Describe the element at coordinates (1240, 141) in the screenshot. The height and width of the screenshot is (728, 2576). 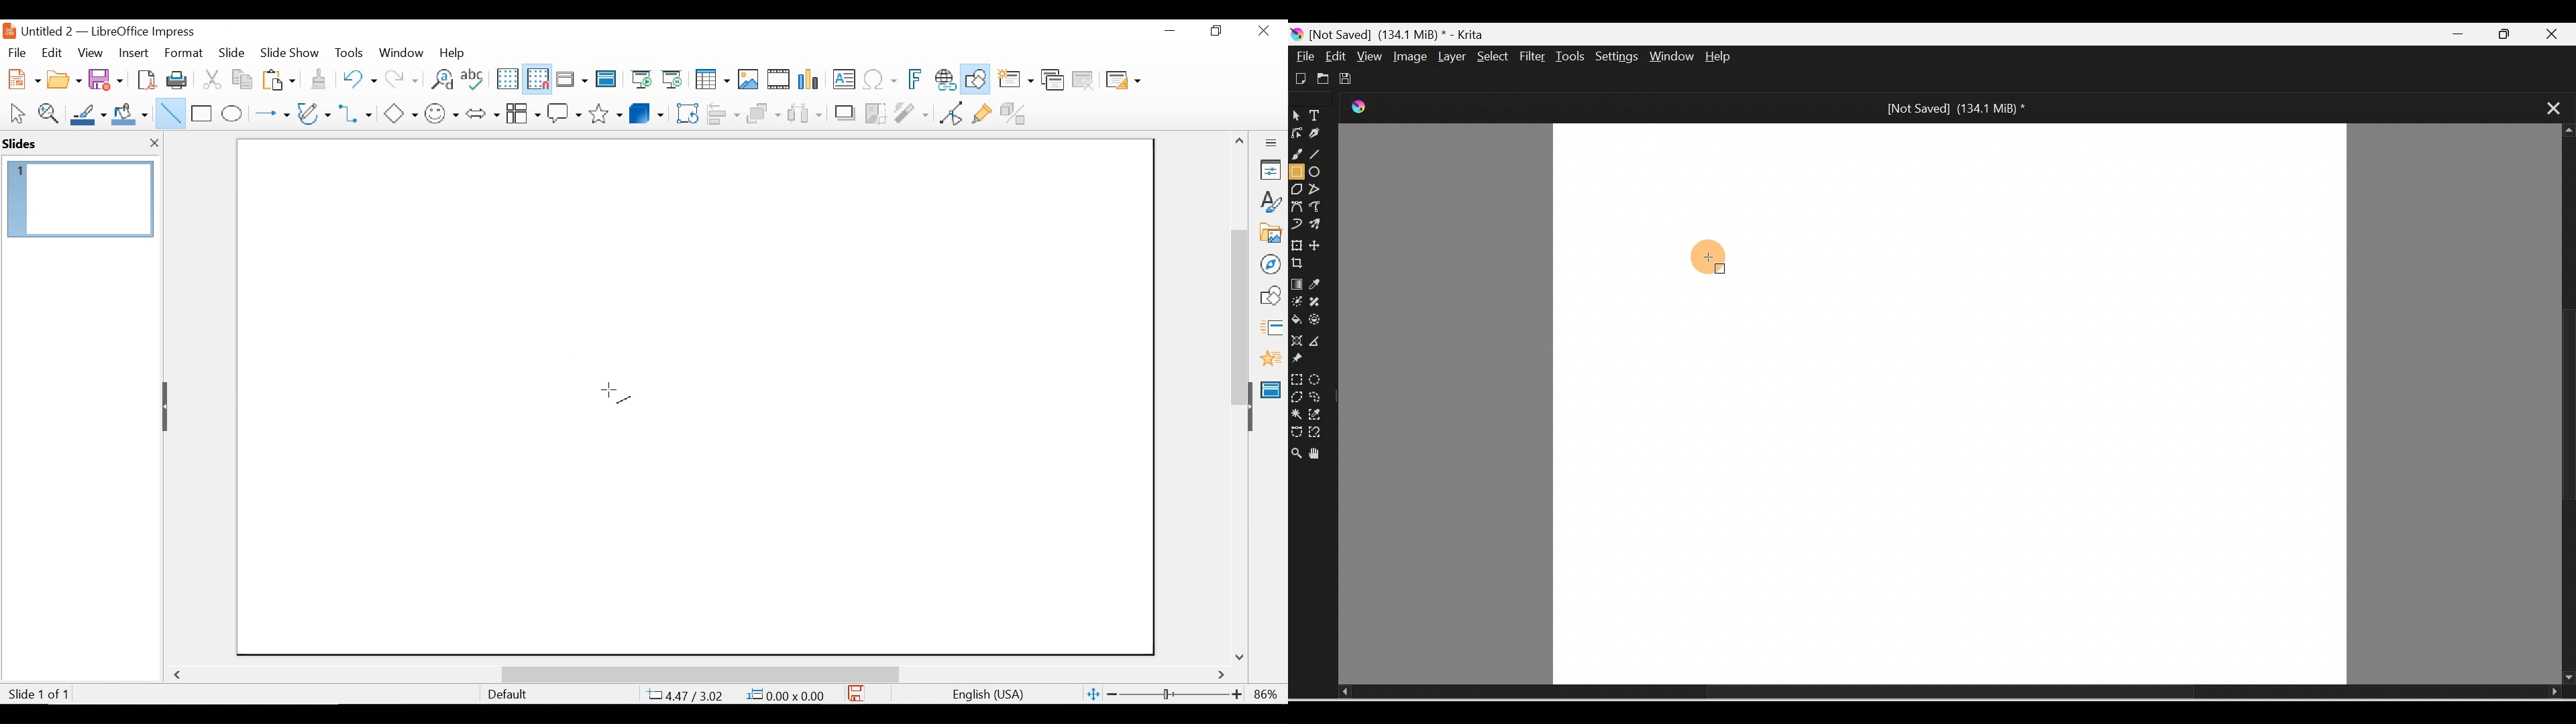
I see `Scroll up` at that location.